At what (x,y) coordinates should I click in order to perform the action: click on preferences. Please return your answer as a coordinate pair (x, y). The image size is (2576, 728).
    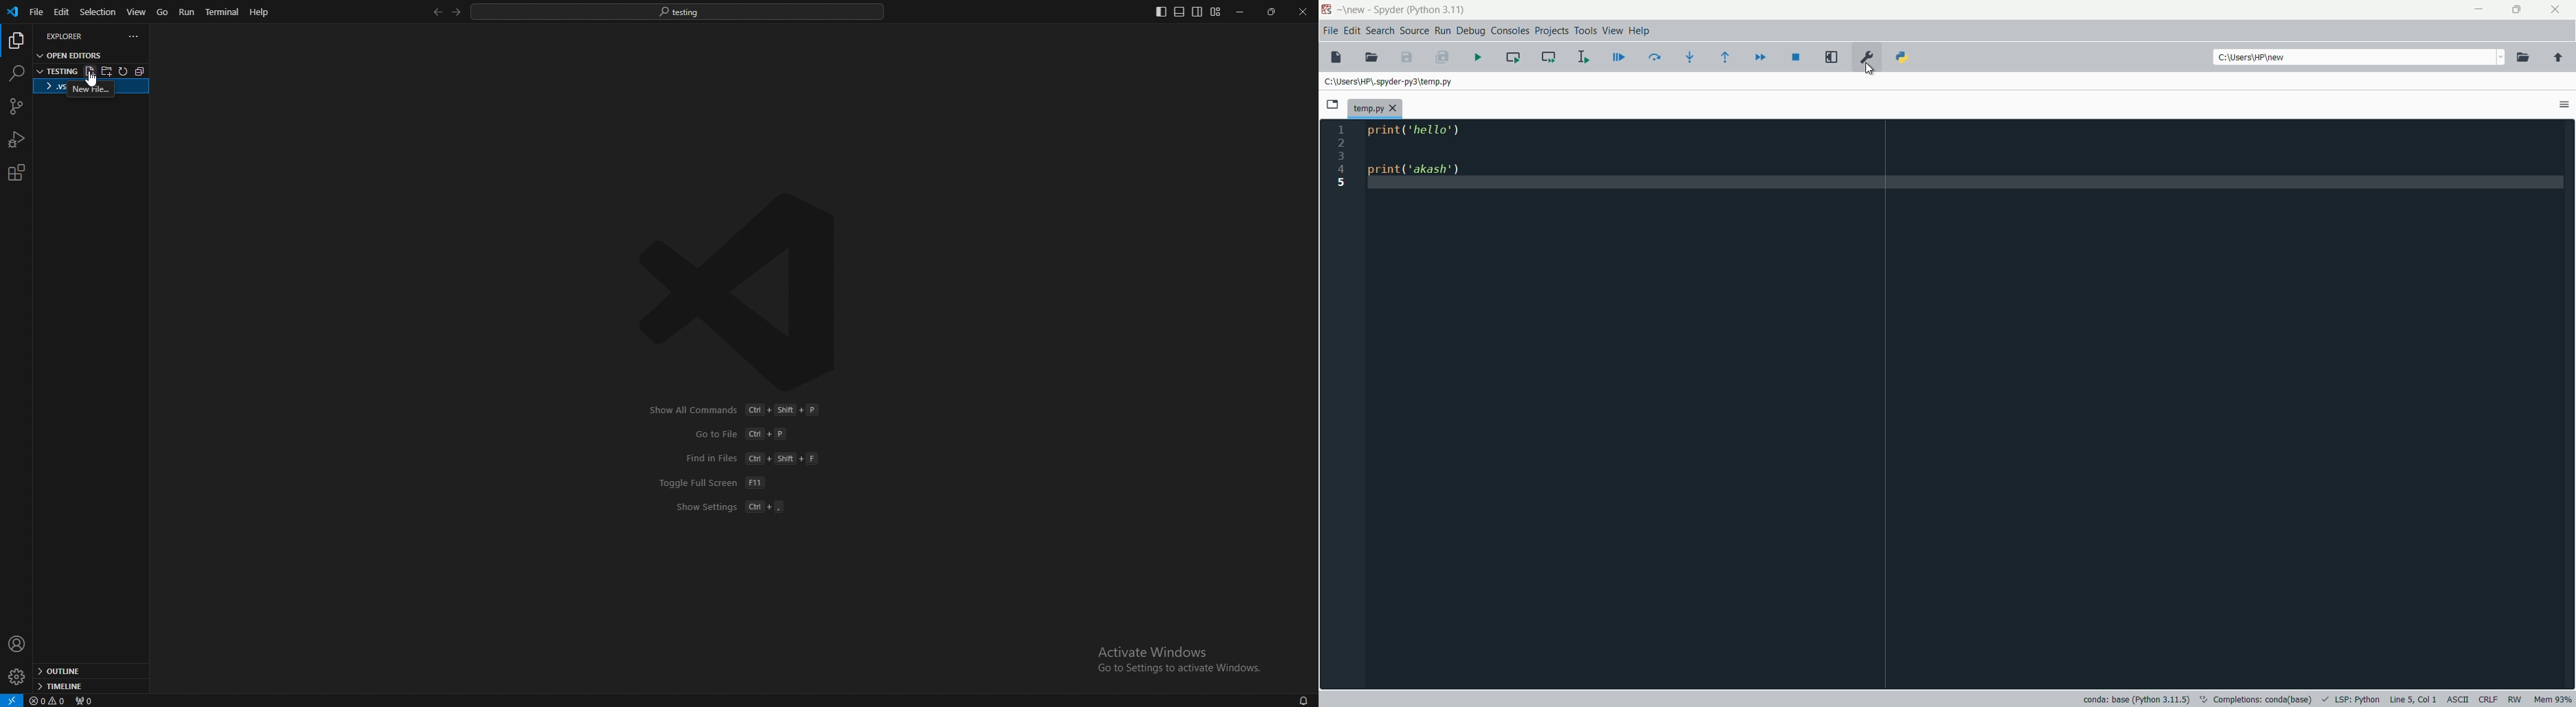
    Looking at the image, I should click on (1867, 58).